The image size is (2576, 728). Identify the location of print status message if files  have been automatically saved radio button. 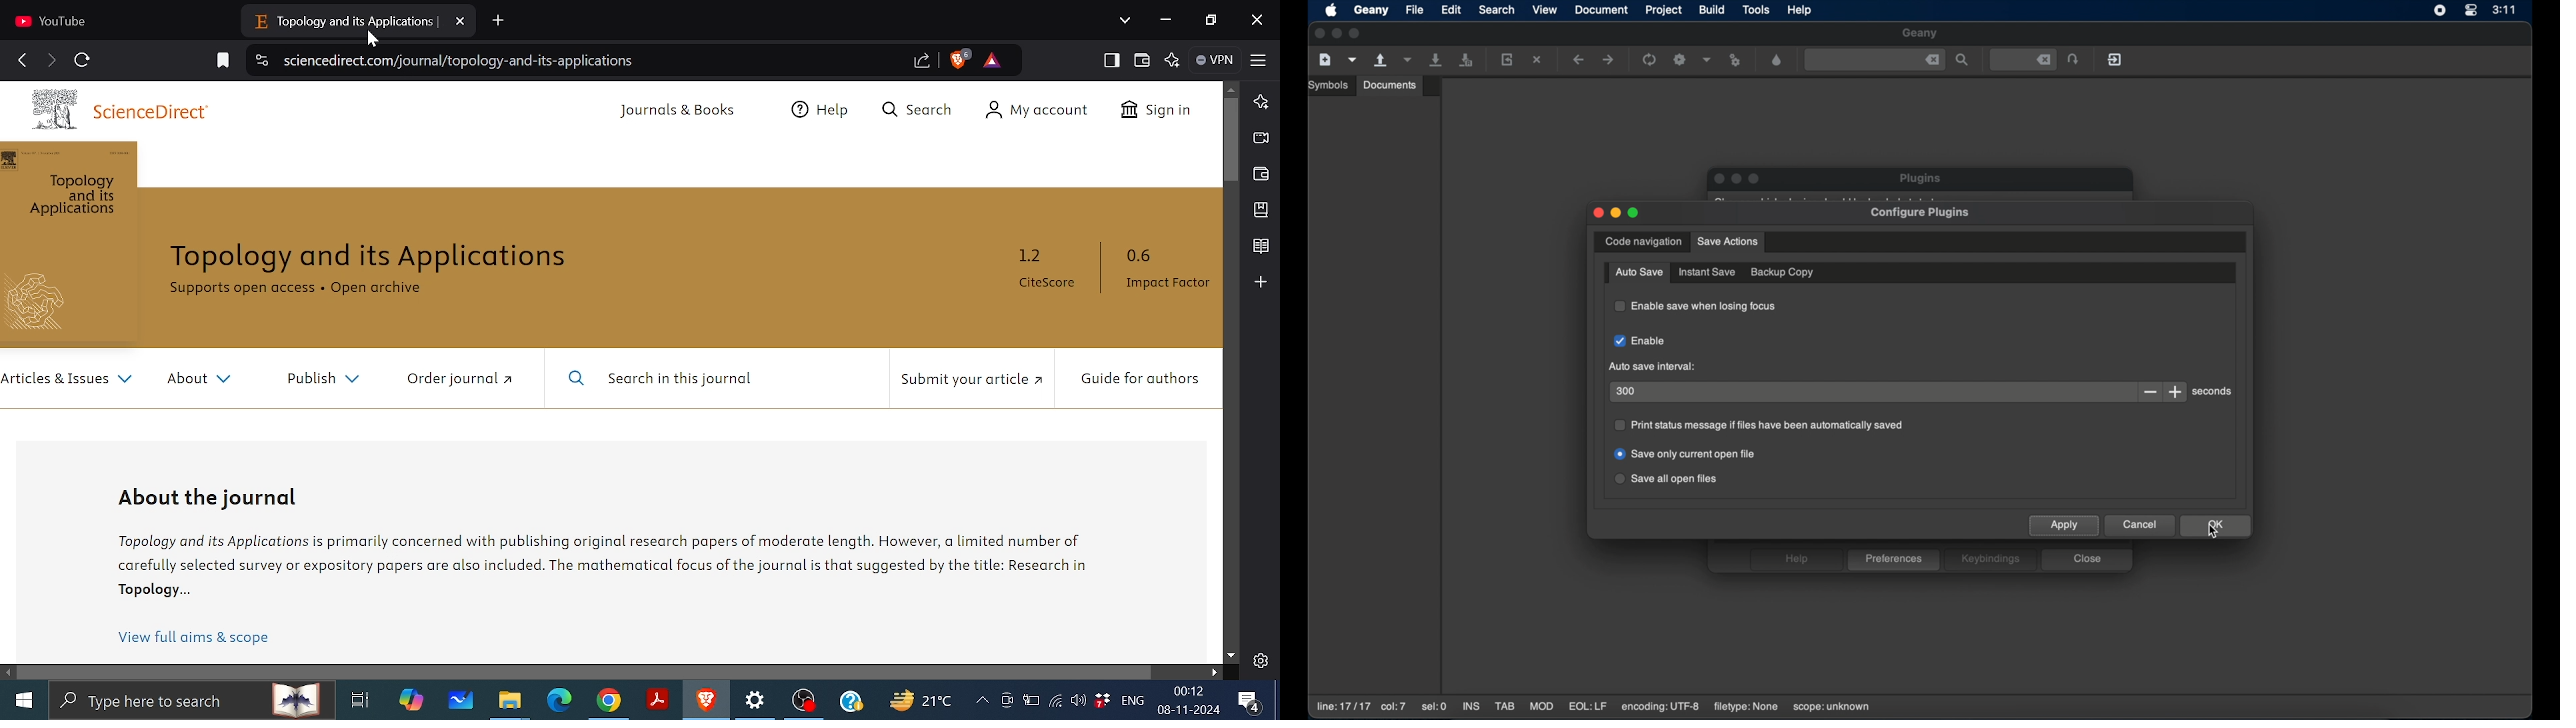
(1759, 425).